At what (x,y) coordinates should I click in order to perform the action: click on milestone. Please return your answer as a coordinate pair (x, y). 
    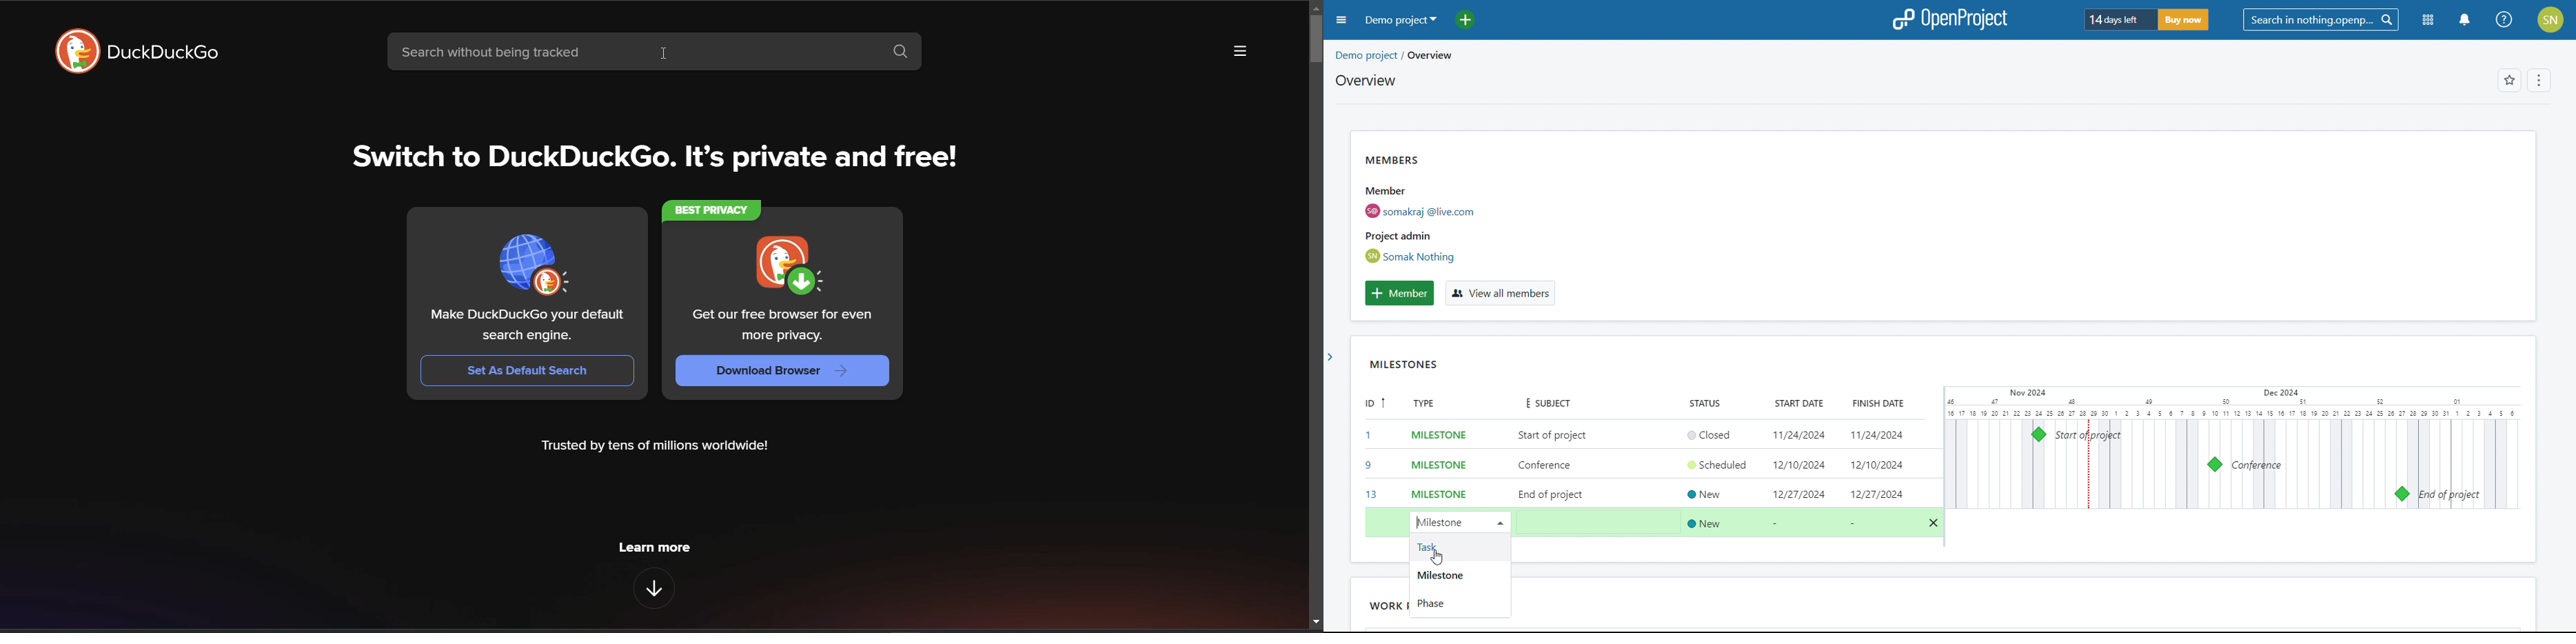
    Looking at the image, I should click on (1459, 574).